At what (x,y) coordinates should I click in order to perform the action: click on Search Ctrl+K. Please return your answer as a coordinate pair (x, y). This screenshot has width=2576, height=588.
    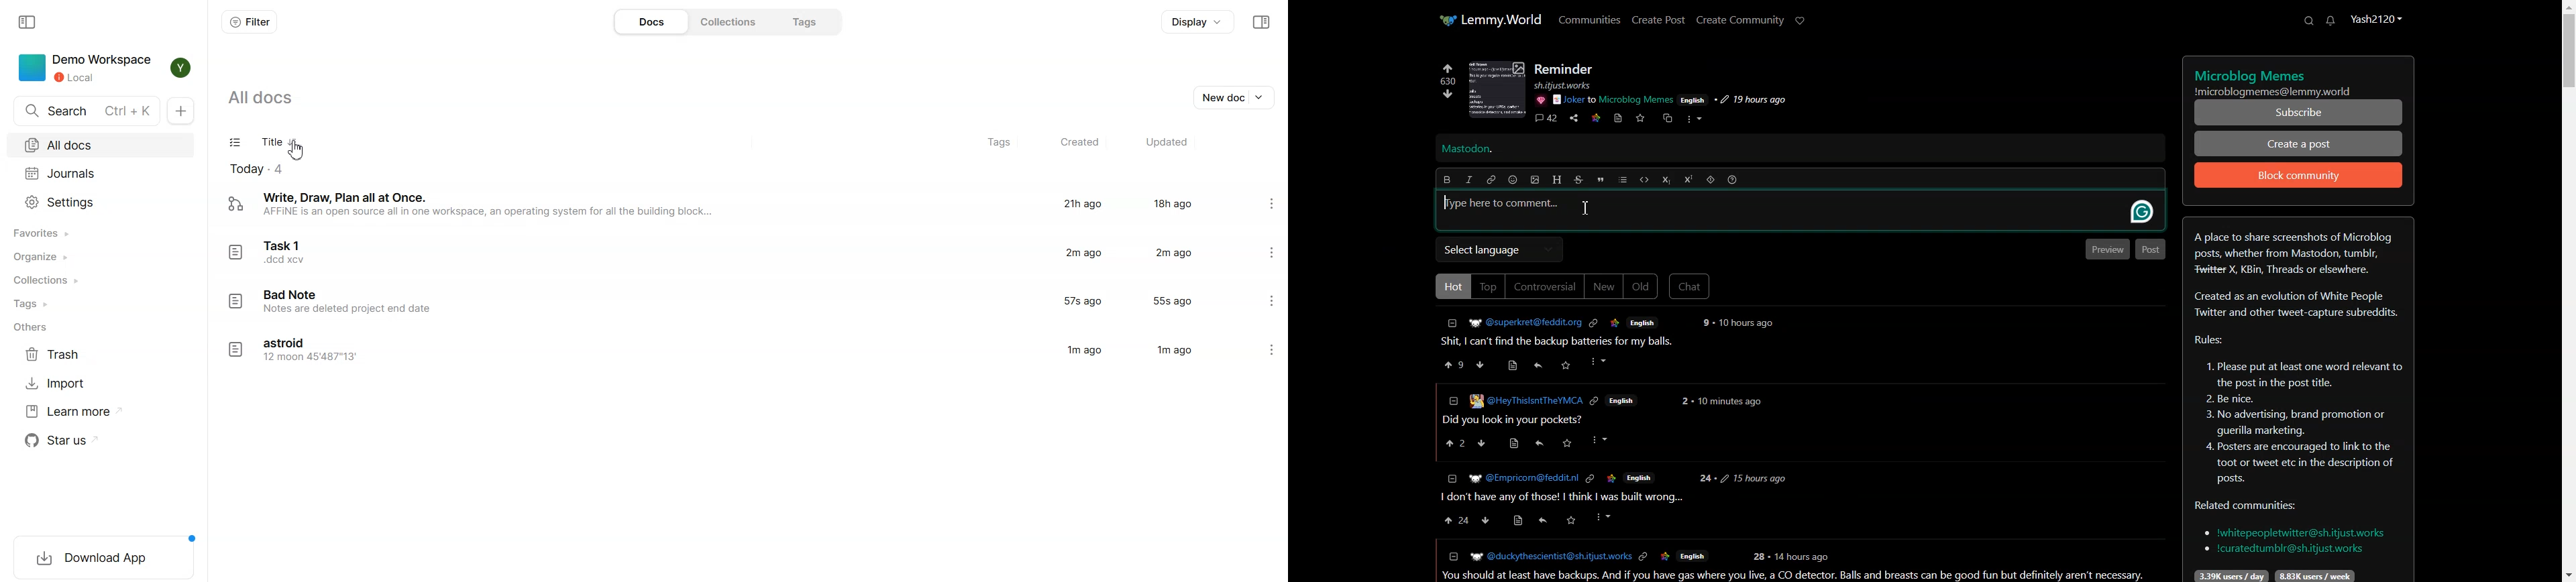
    Looking at the image, I should click on (85, 111).